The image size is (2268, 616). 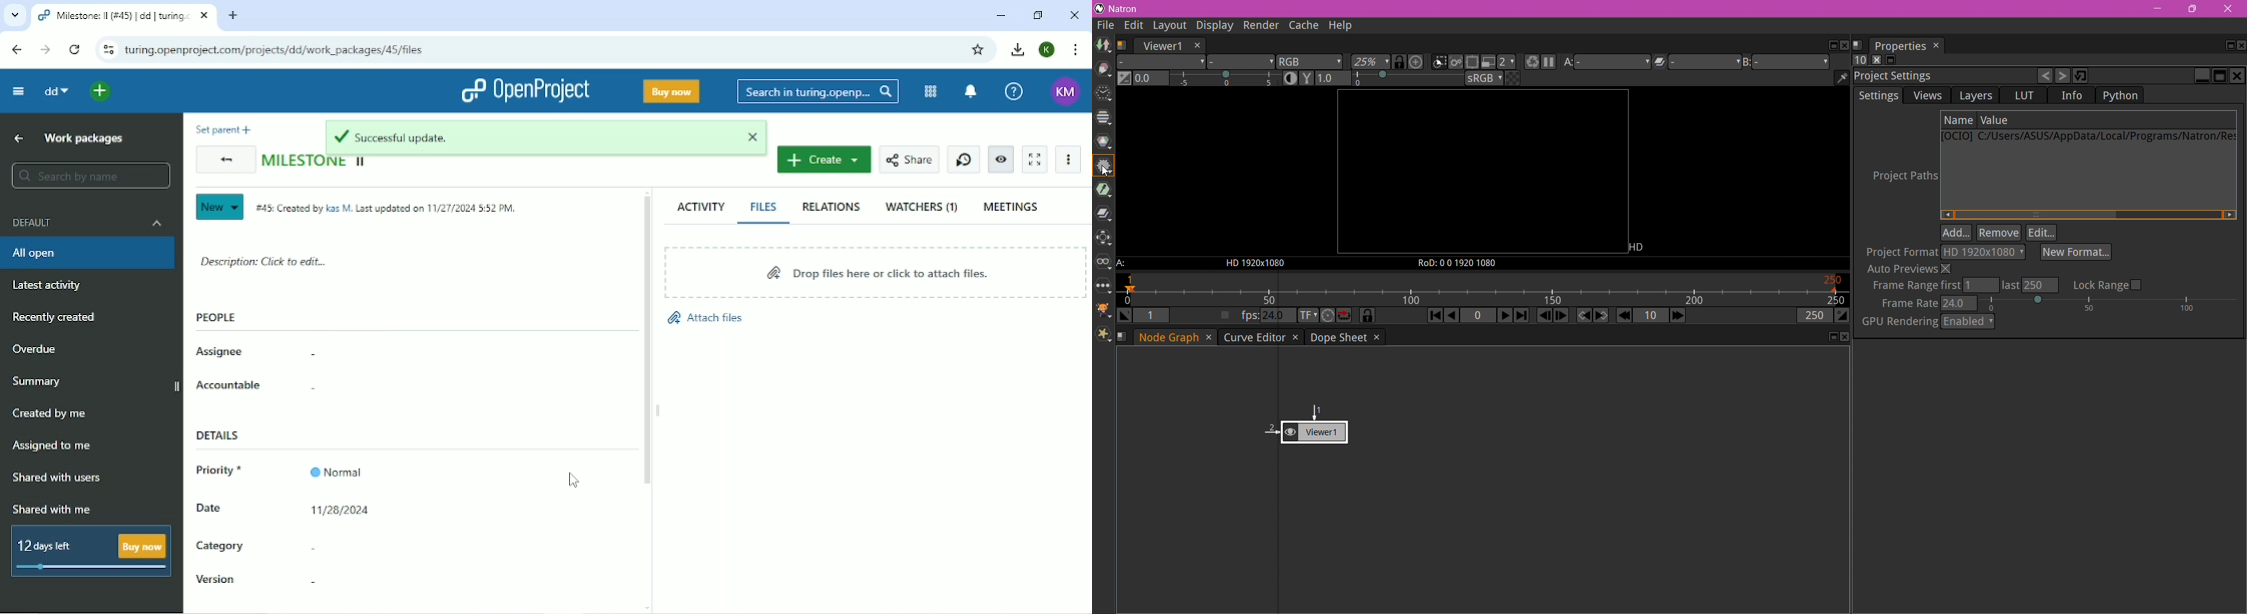 I want to click on Drop files here or click to attach files, so click(x=873, y=271).